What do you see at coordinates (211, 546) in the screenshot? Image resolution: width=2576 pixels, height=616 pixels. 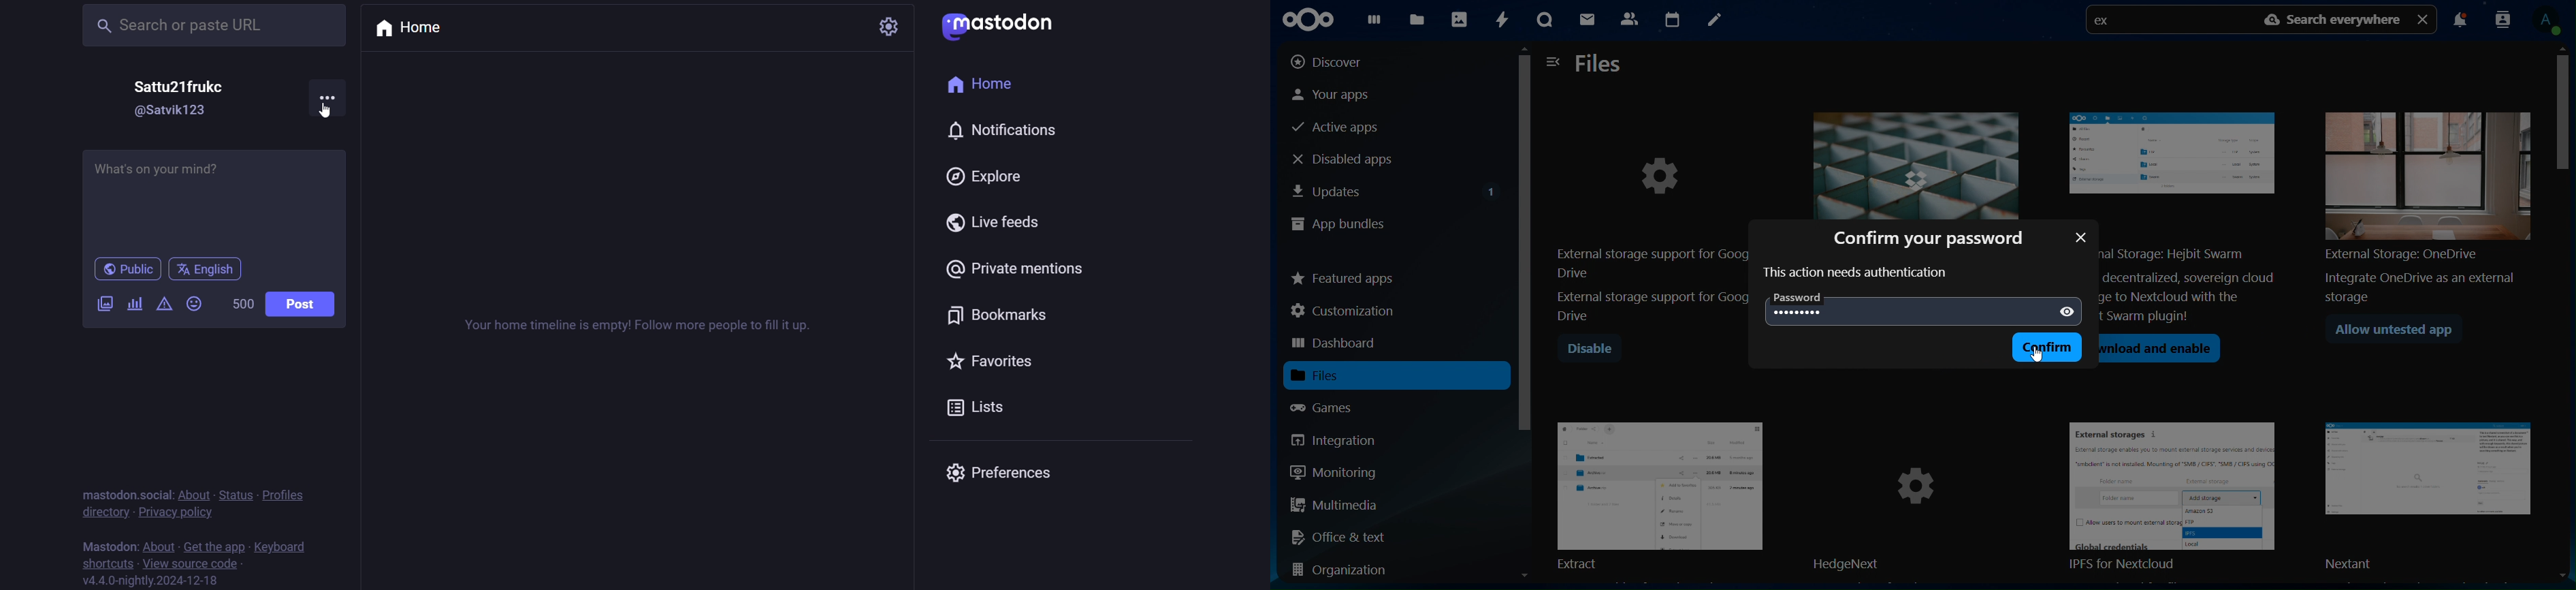 I see `get the app` at bounding box center [211, 546].